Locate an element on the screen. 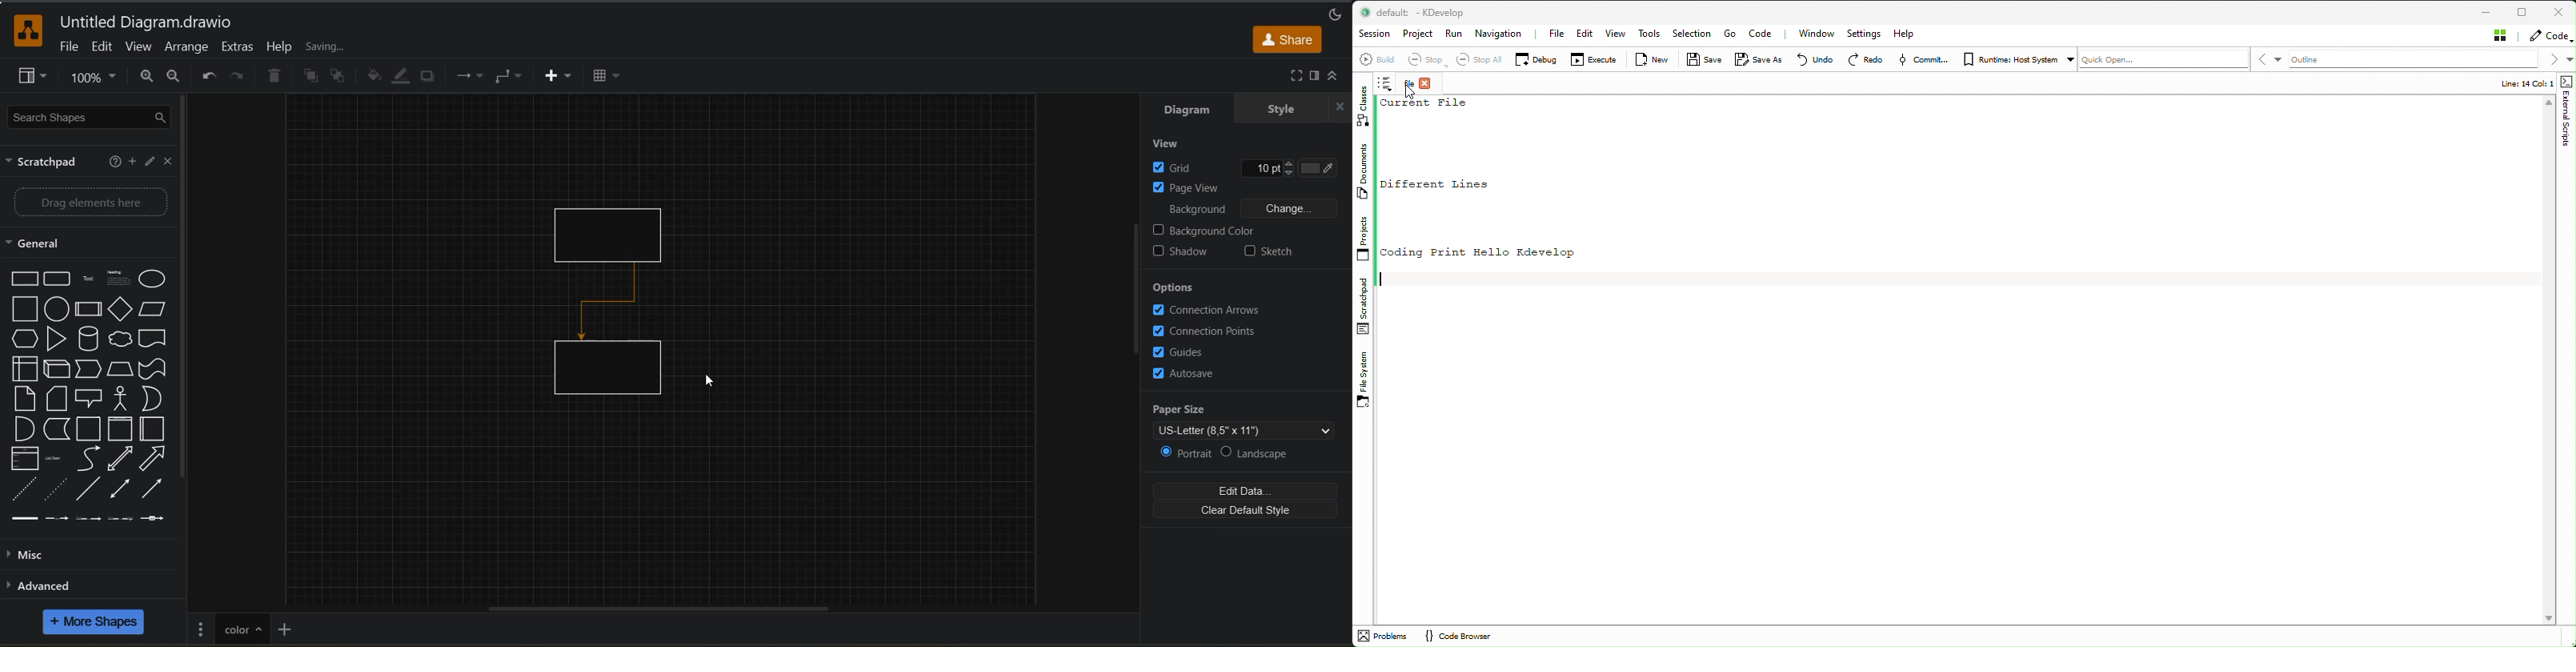 Image resolution: width=2576 pixels, height=672 pixels. Change is located at coordinates (1290, 208).